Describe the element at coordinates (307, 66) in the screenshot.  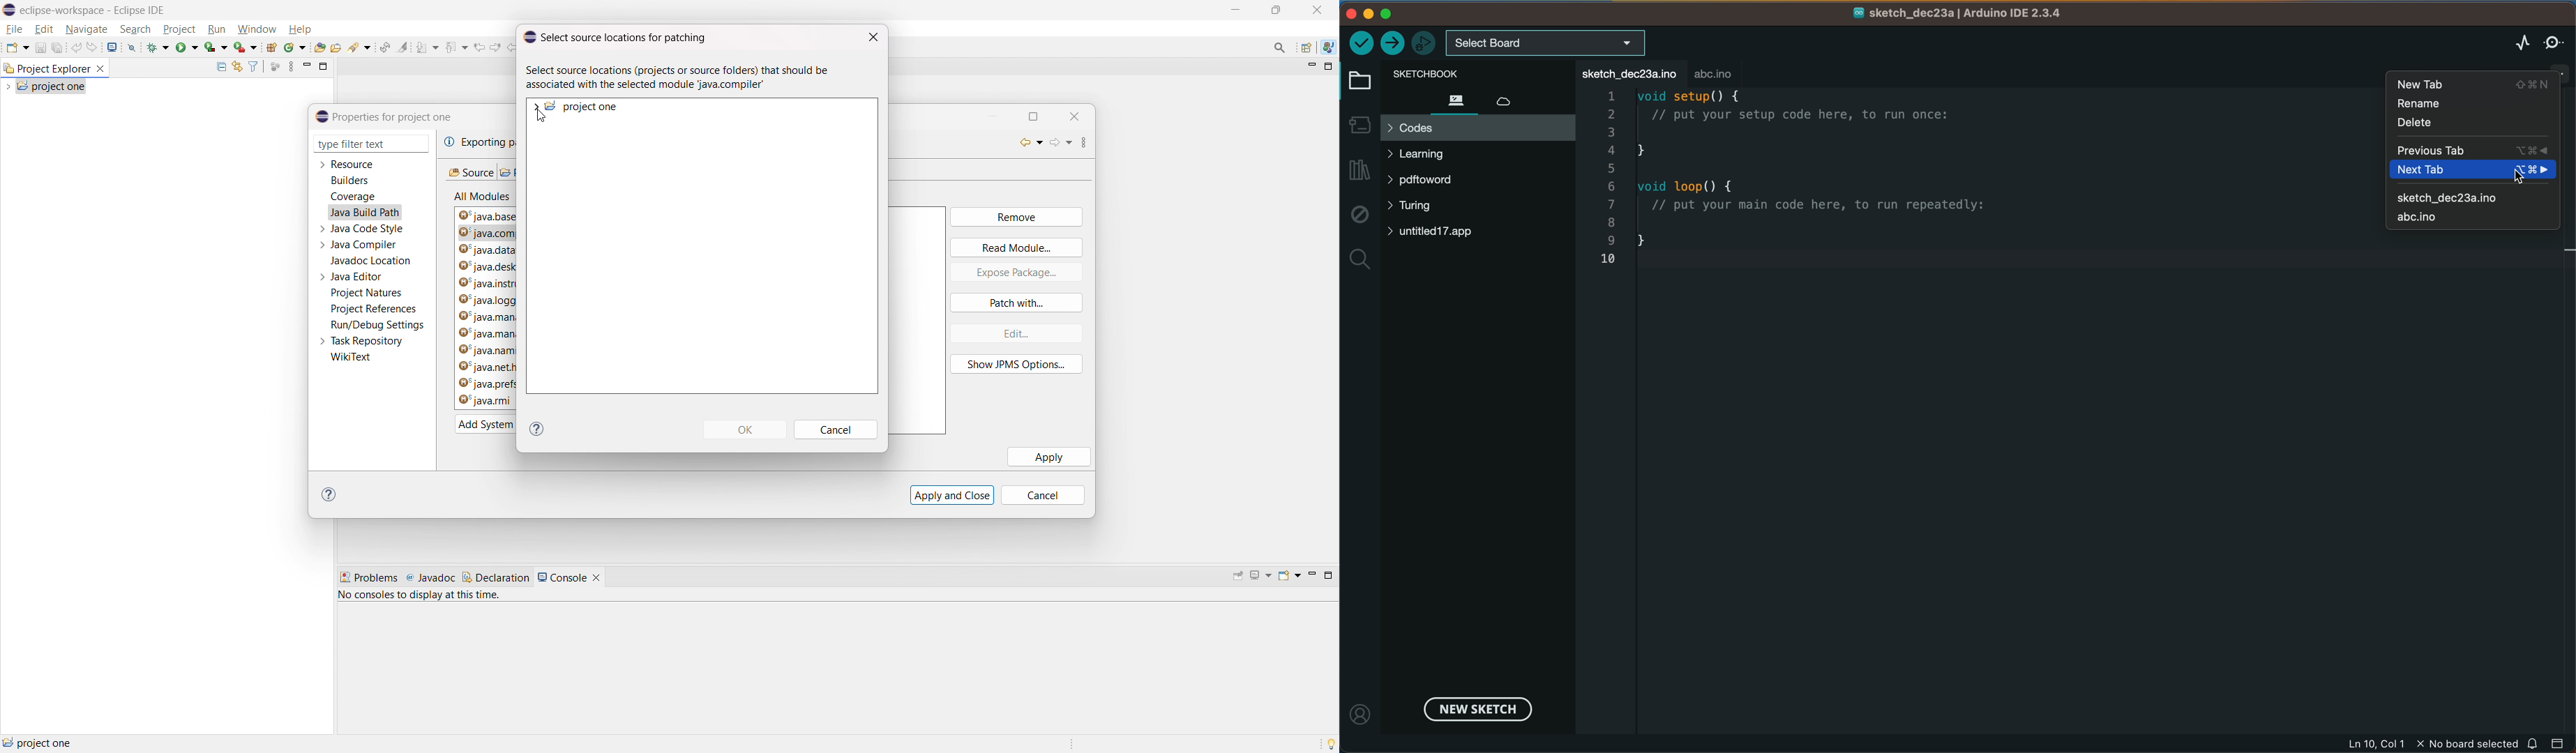
I see `minimize` at that location.